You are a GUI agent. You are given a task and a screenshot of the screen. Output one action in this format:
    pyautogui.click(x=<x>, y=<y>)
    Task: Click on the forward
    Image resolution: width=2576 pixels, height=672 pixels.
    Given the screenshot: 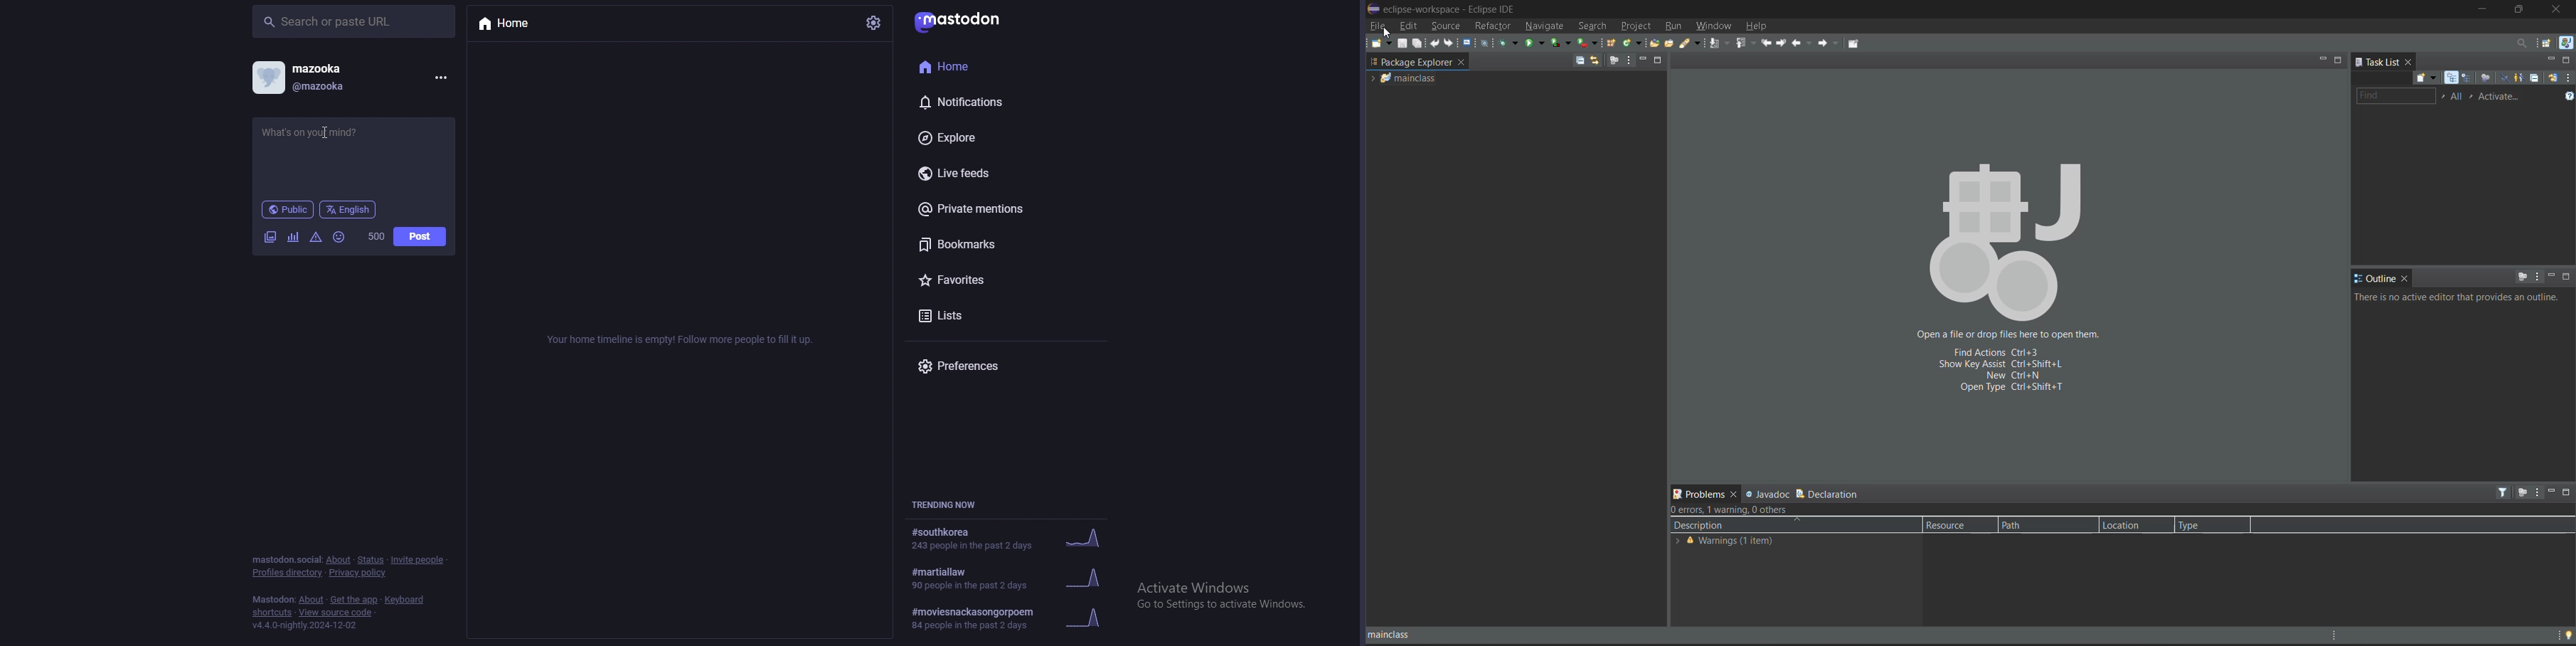 What is the action you would take?
    pyautogui.click(x=1832, y=45)
    